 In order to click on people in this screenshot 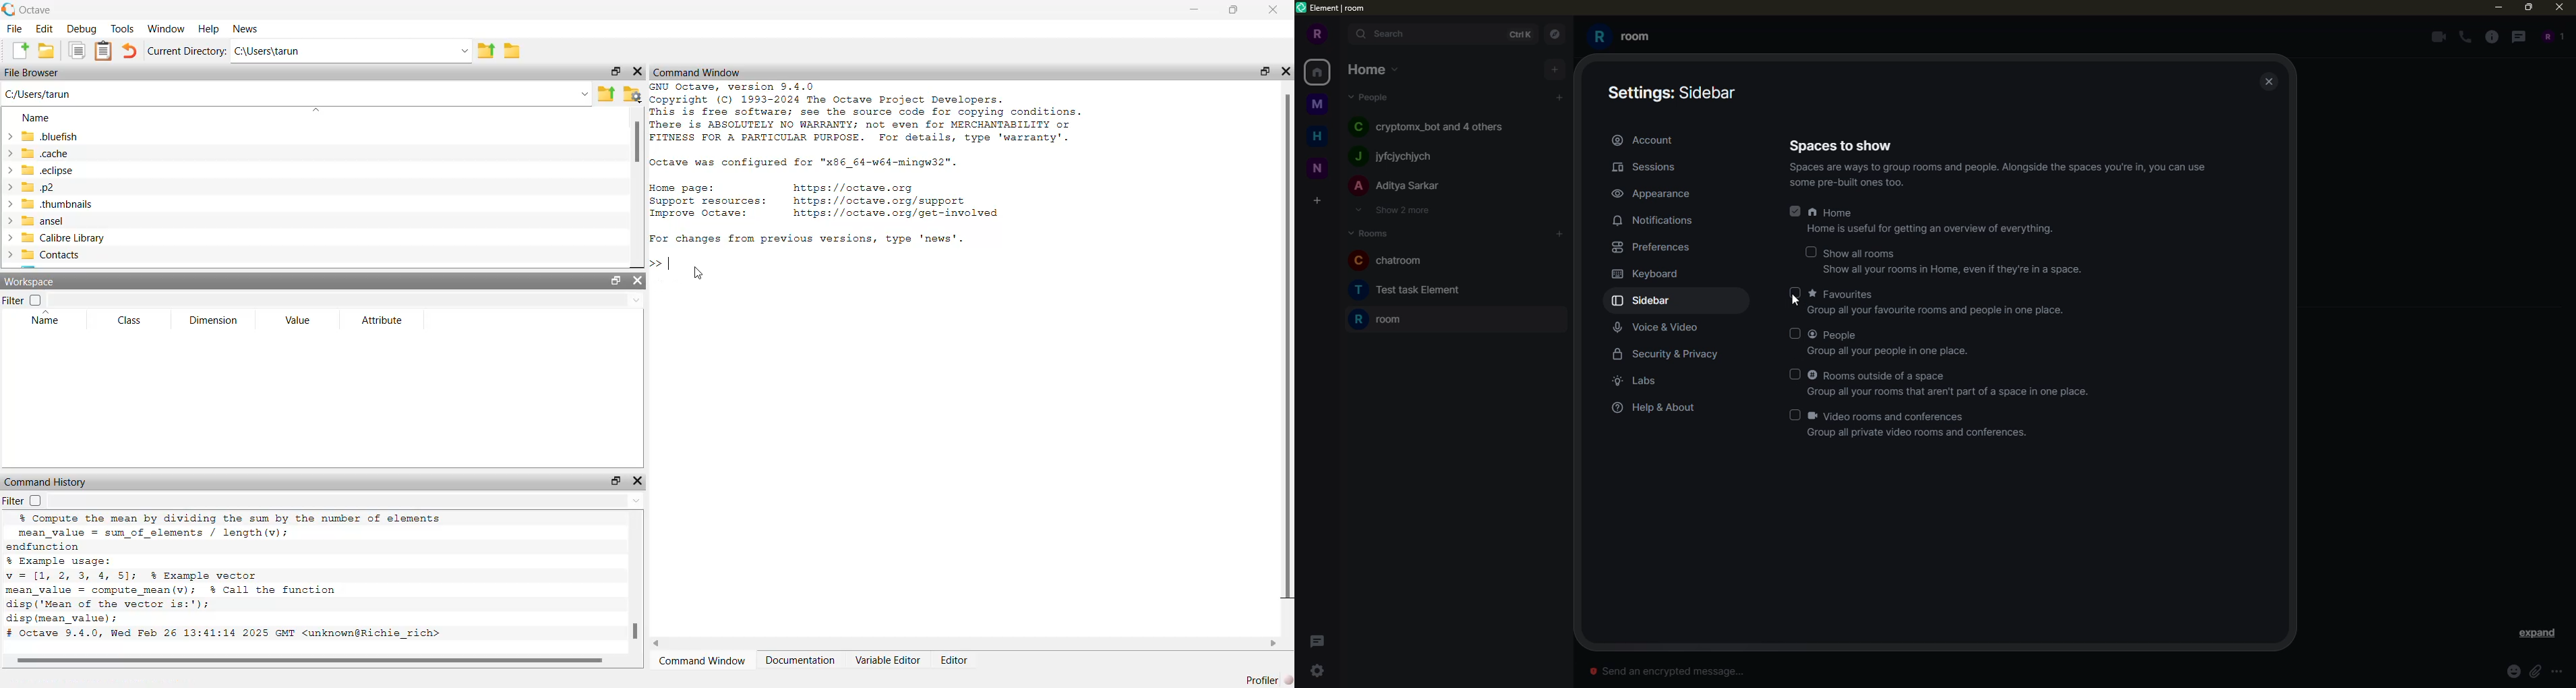, I will do `click(1371, 98)`.